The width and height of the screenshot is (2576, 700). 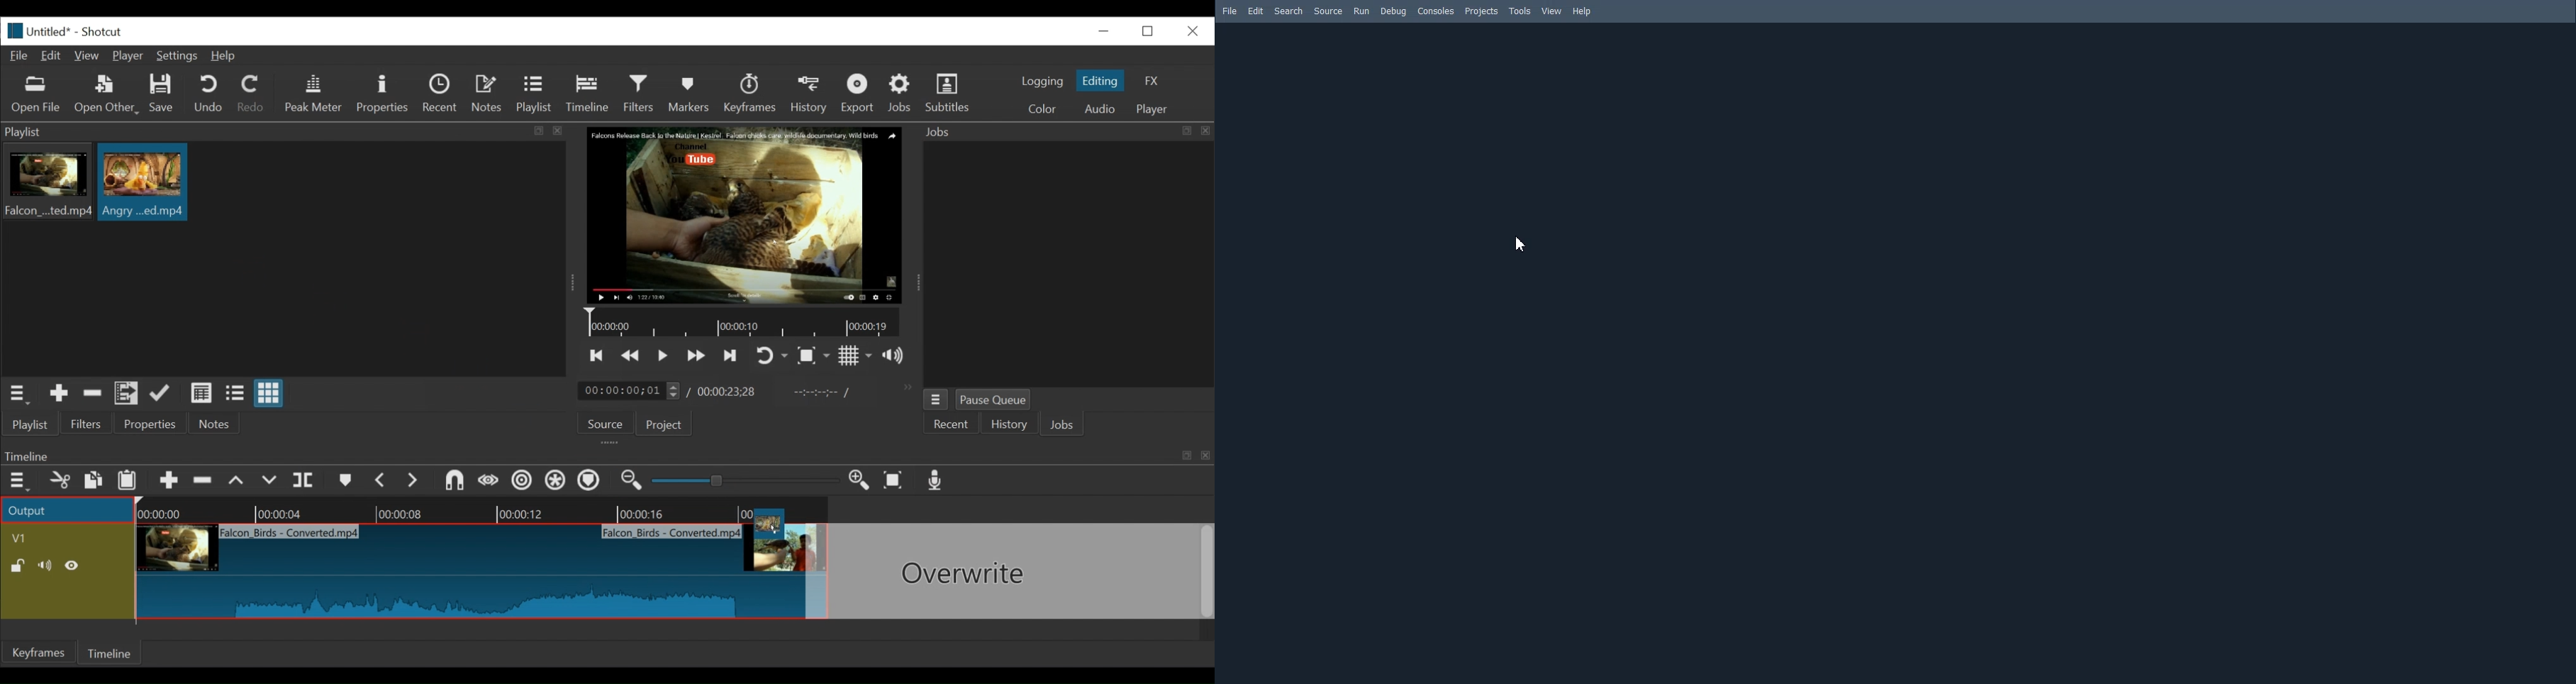 I want to click on Ripple , so click(x=522, y=482).